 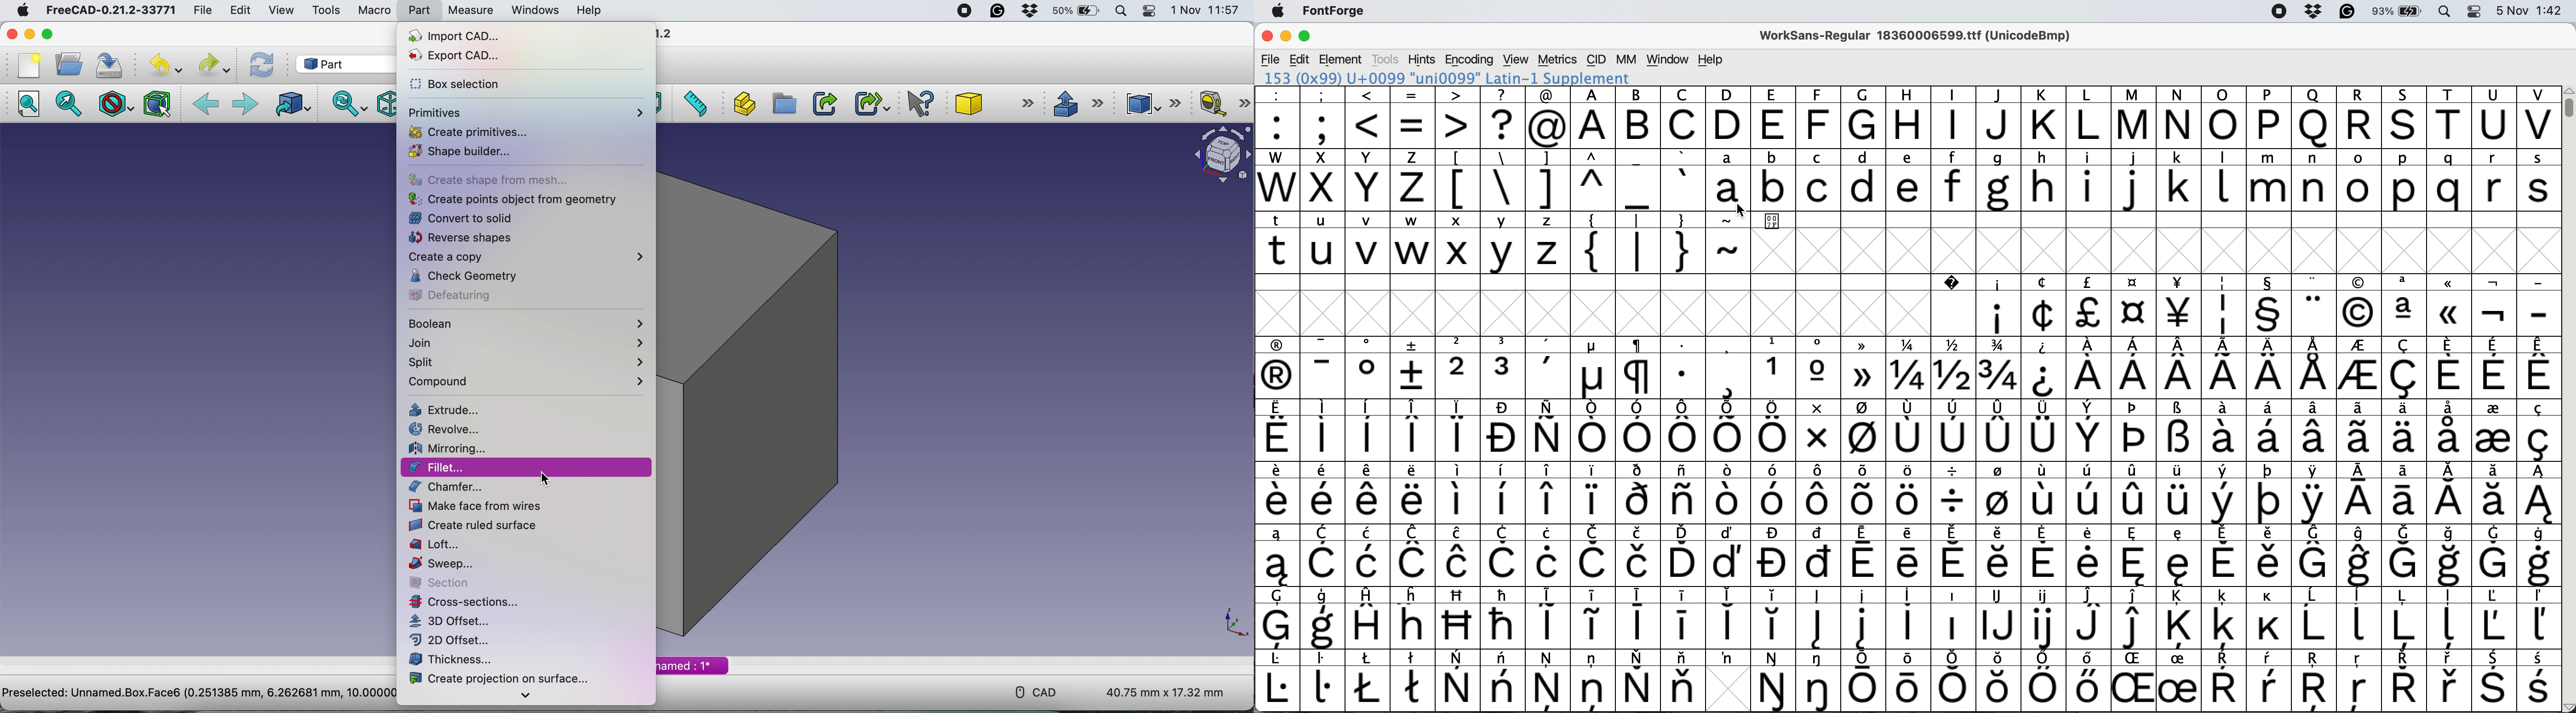 What do you see at coordinates (2313, 179) in the screenshot?
I see `n` at bounding box center [2313, 179].